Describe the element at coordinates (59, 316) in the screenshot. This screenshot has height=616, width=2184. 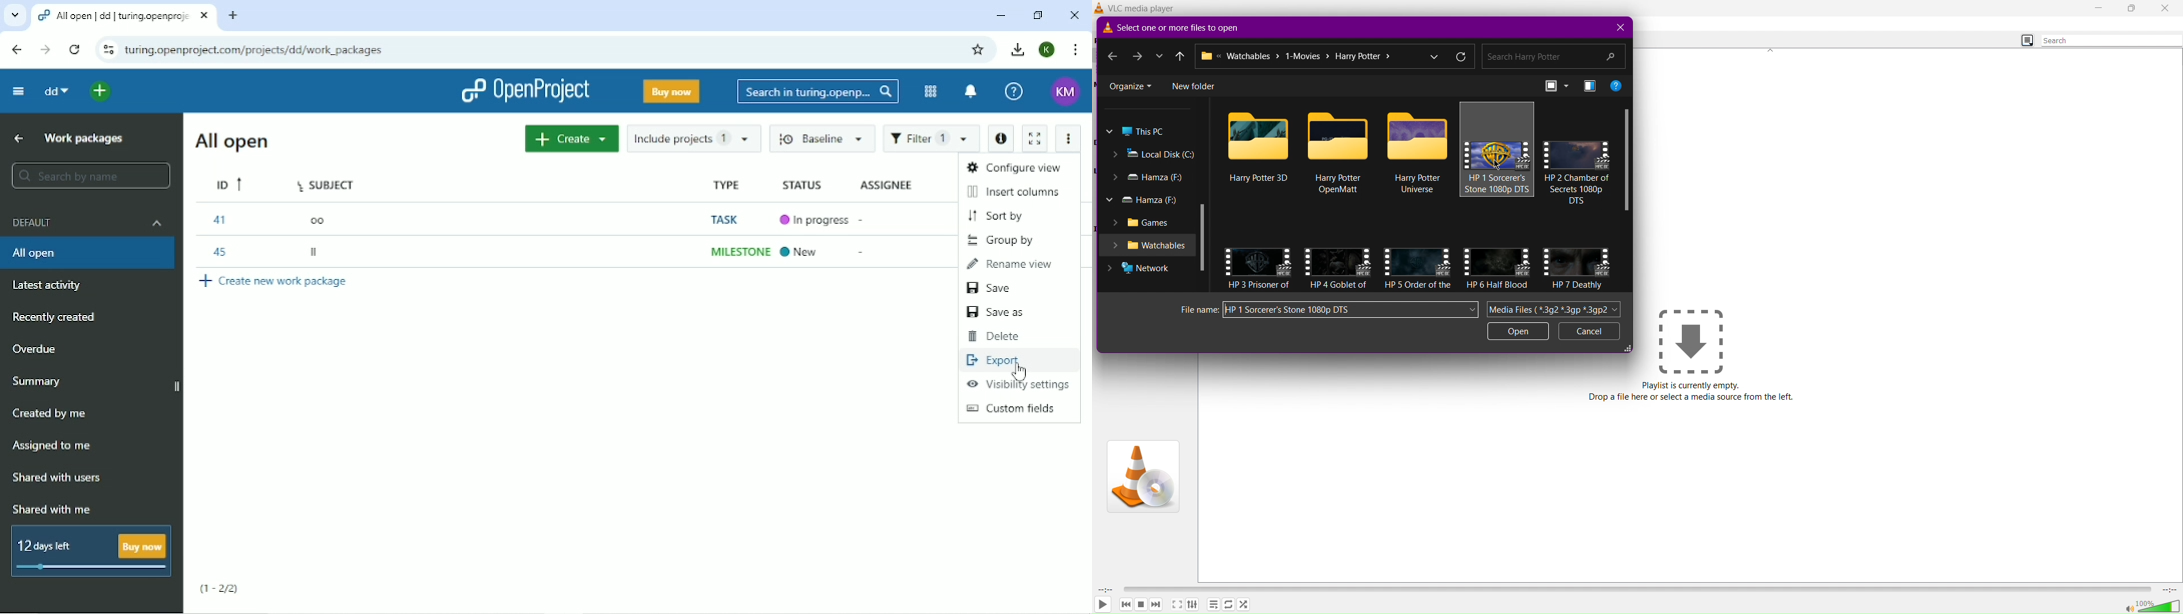
I see `Recently created` at that location.